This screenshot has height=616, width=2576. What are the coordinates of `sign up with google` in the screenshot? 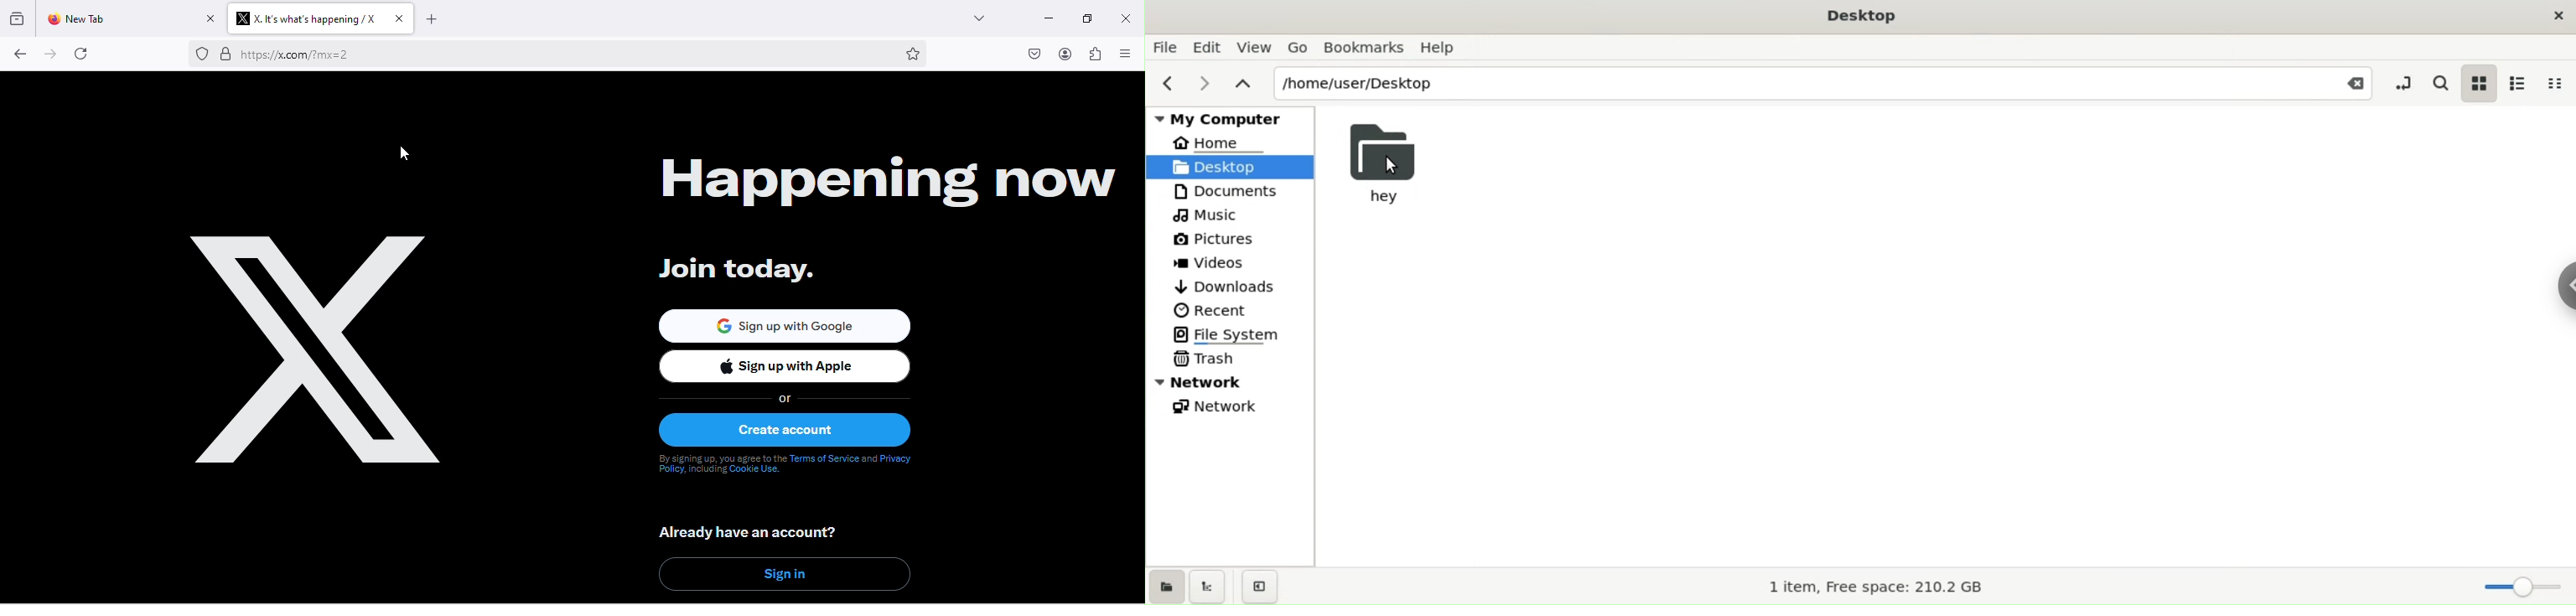 It's located at (784, 322).